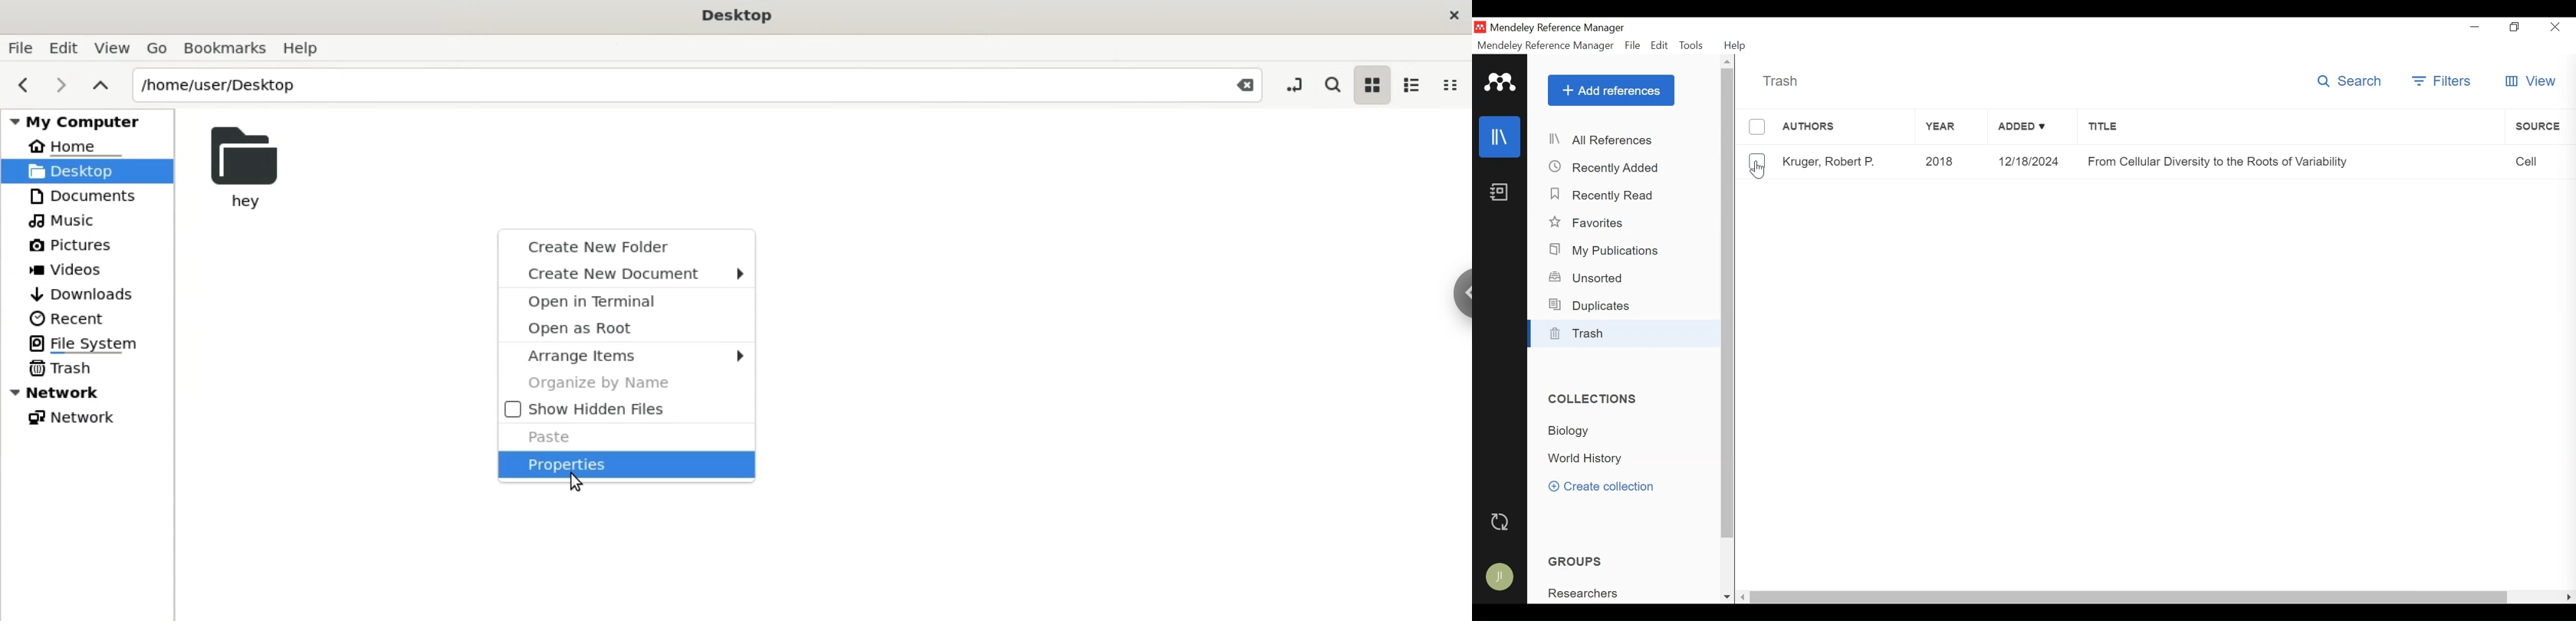 The width and height of the screenshot is (2576, 644). I want to click on Vertical Scroll bar, so click(2128, 597).